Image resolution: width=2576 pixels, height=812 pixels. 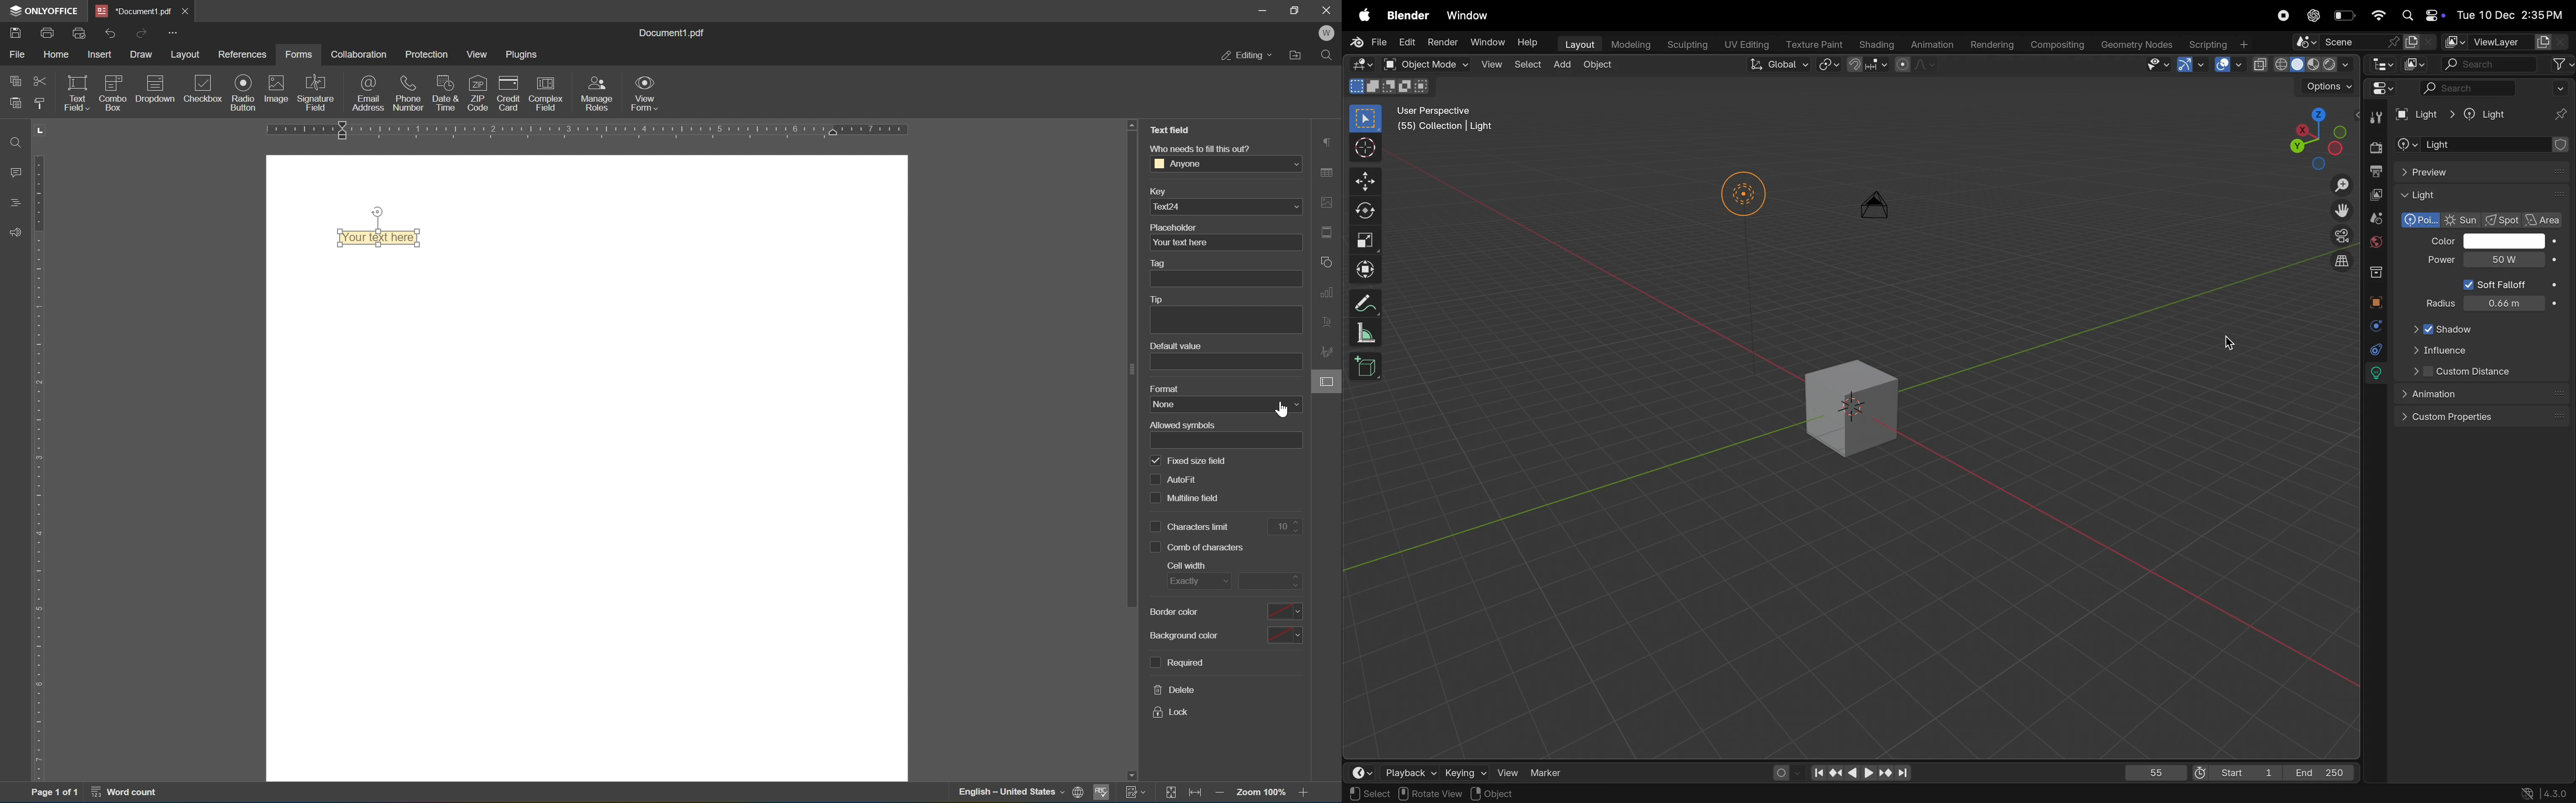 I want to click on rotate, so click(x=1430, y=794).